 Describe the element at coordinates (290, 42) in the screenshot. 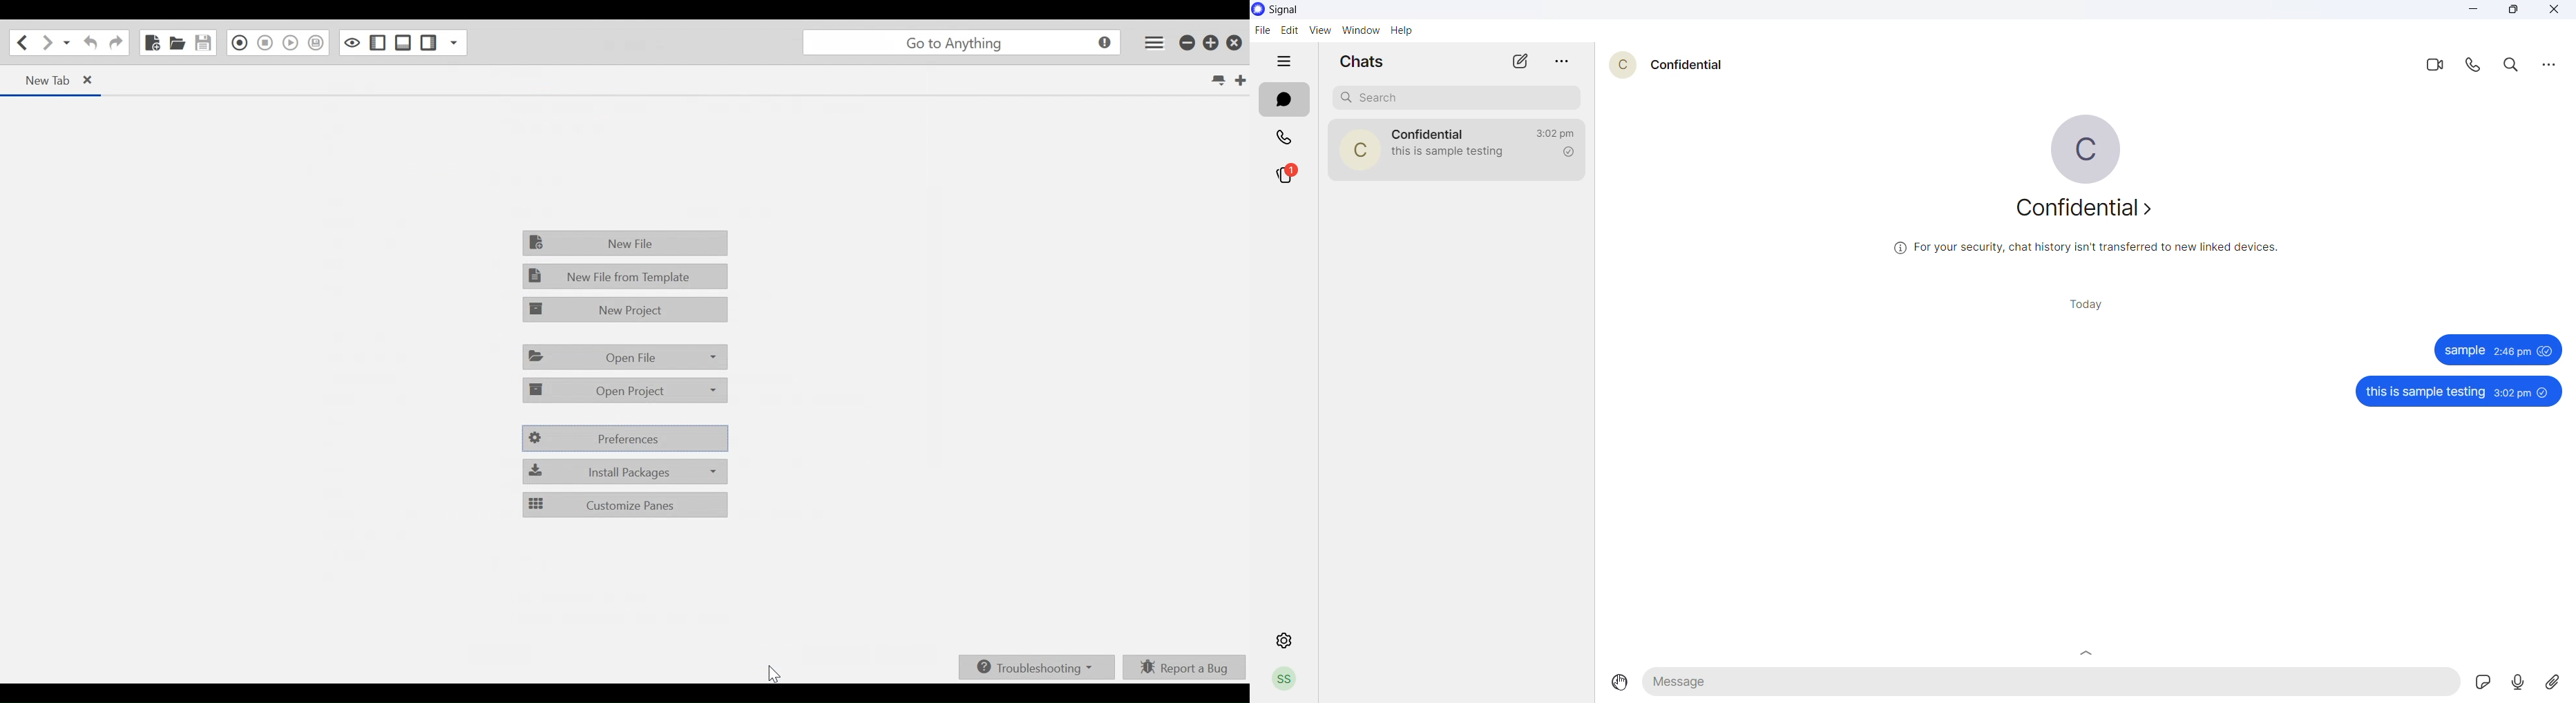

I see `Play Last Macro` at that location.